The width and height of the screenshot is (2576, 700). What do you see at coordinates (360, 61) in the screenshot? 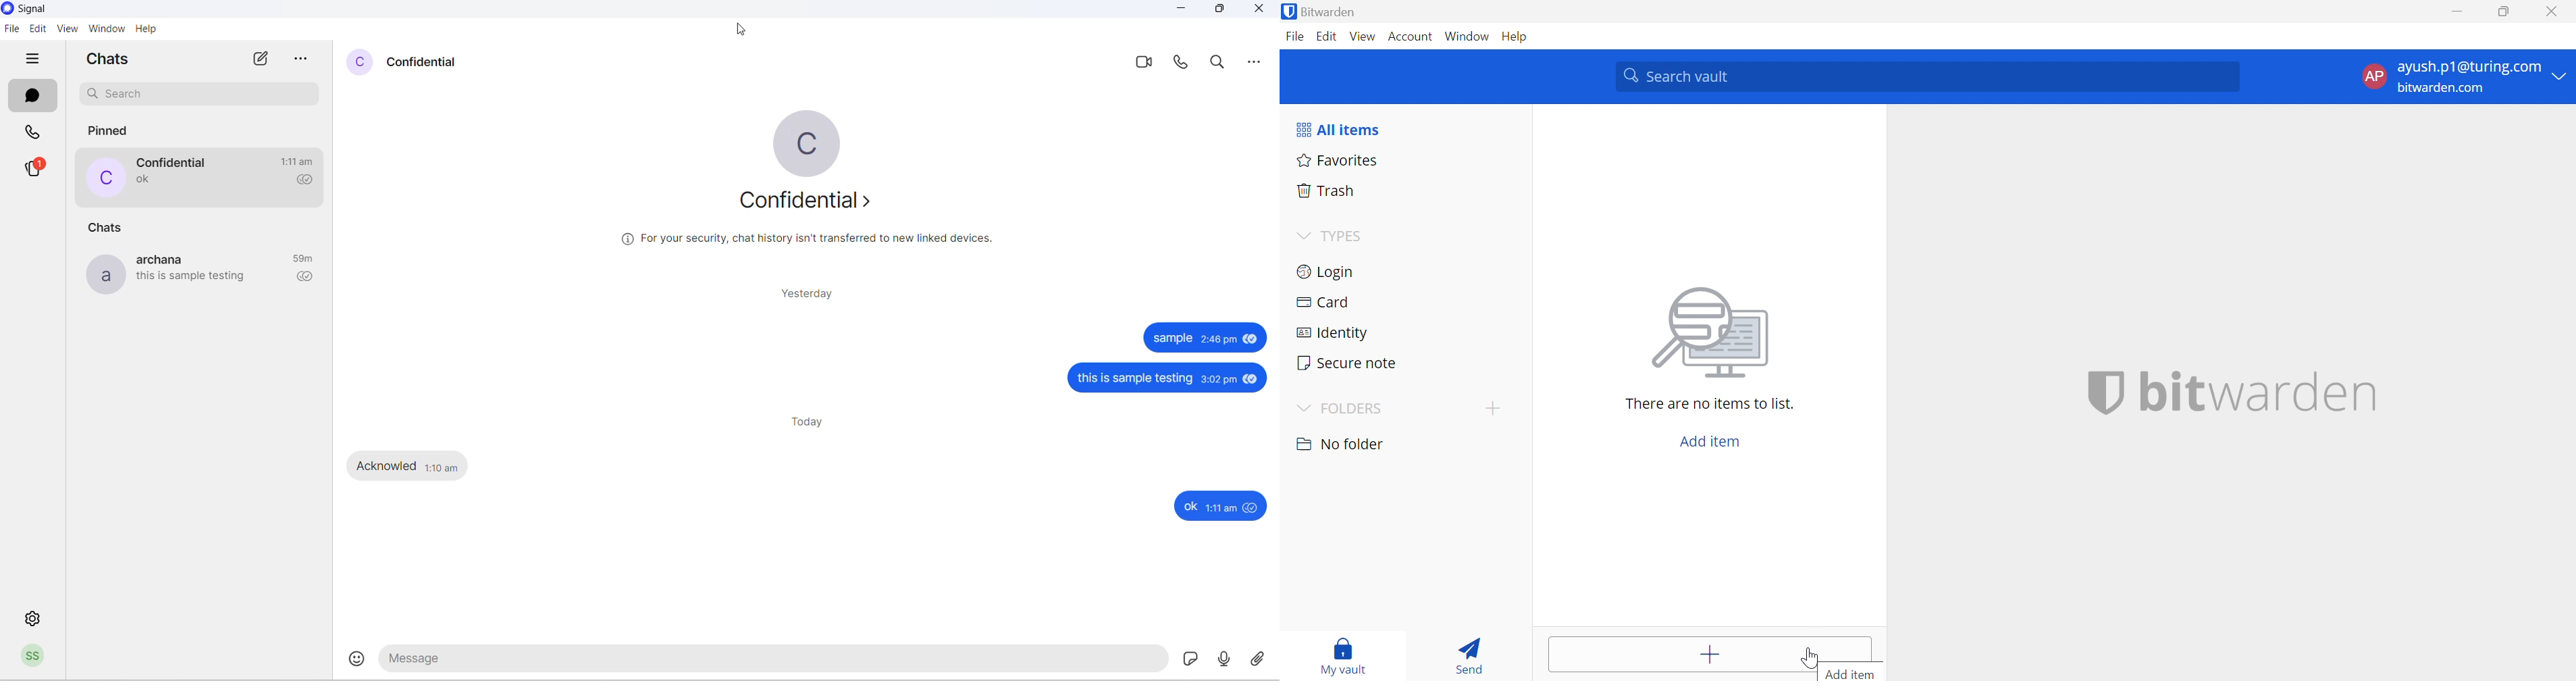
I see `contact profile picture` at bounding box center [360, 61].